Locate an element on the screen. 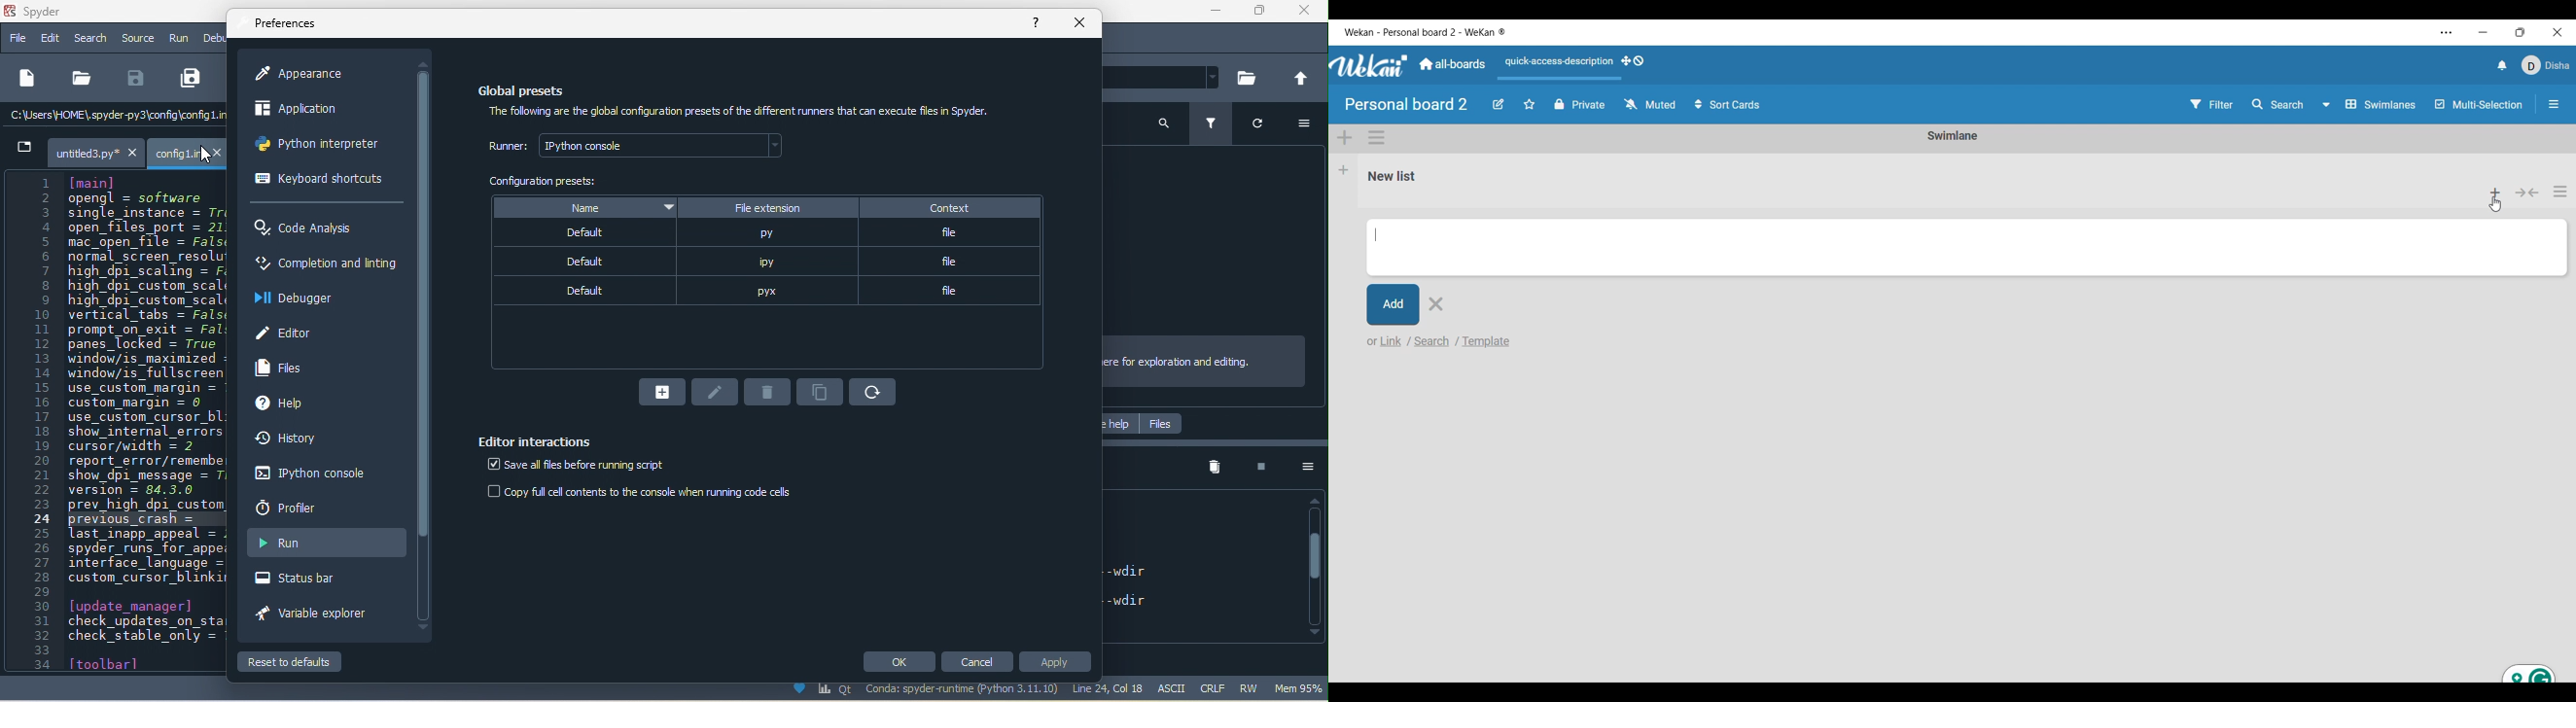 This screenshot has width=2576, height=728. refresh is located at coordinates (1258, 127).